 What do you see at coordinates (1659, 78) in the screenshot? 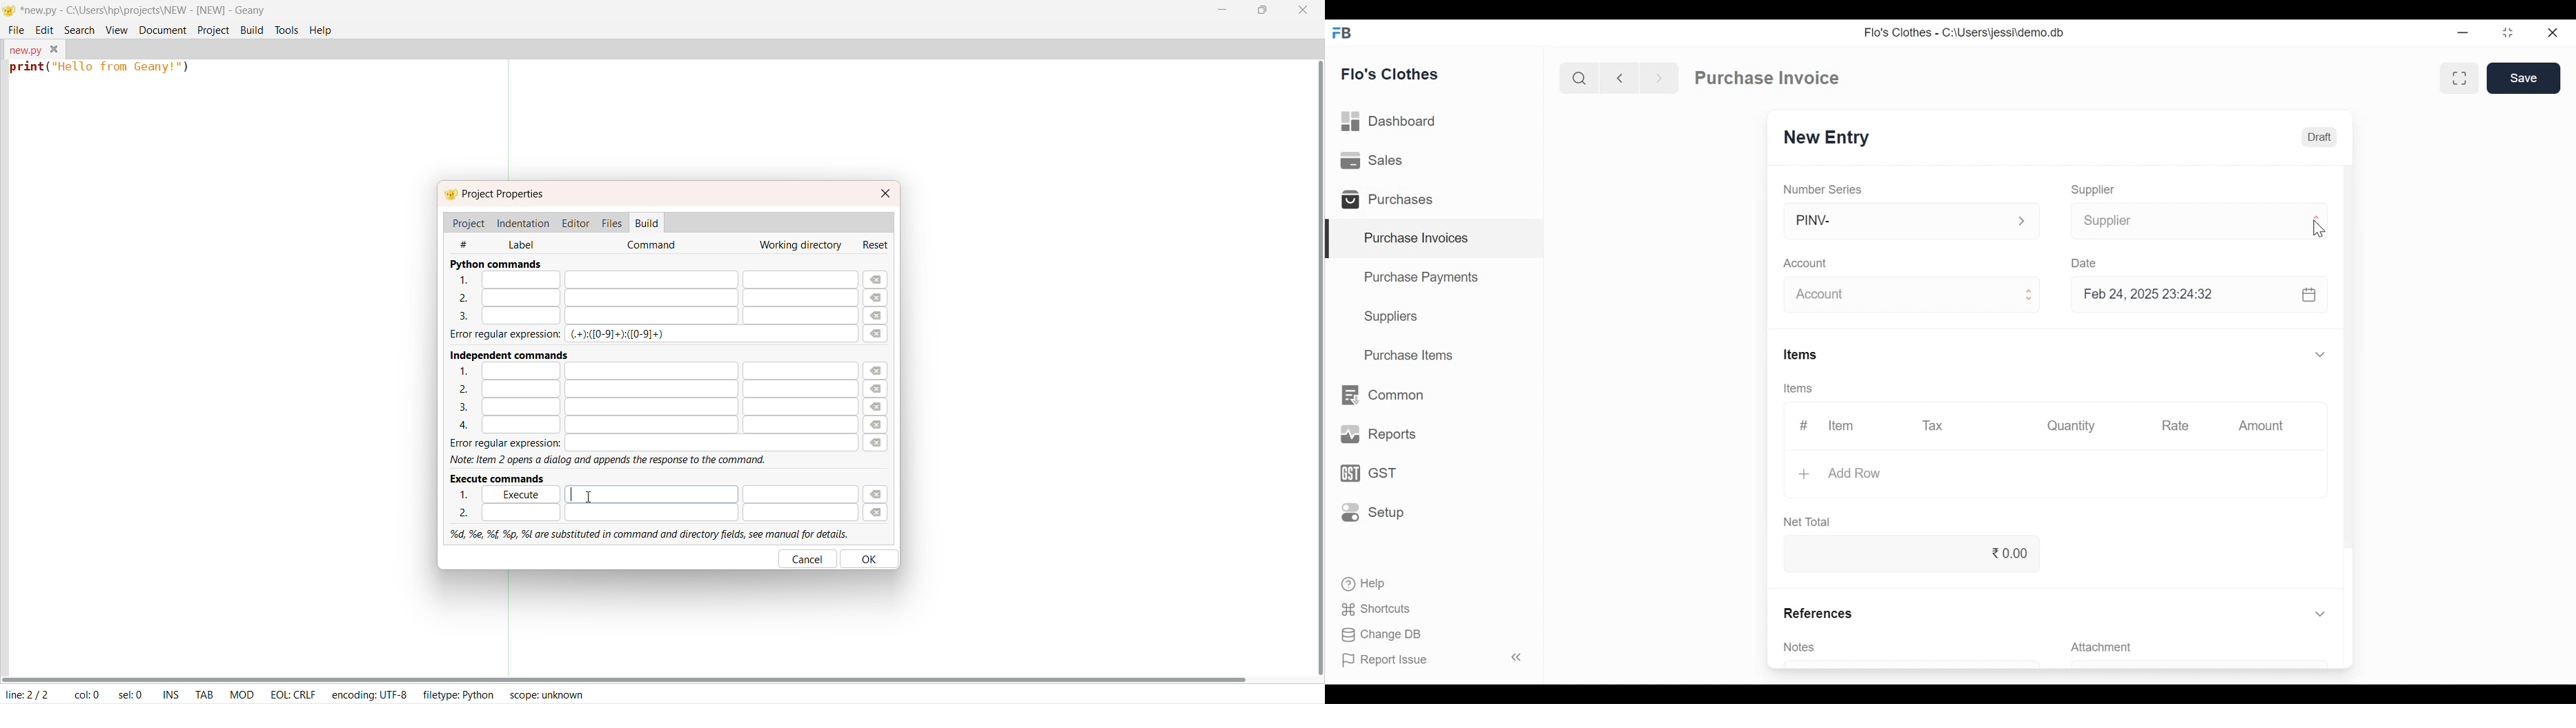
I see `Navigate forward` at bounding box center [1659, 78].